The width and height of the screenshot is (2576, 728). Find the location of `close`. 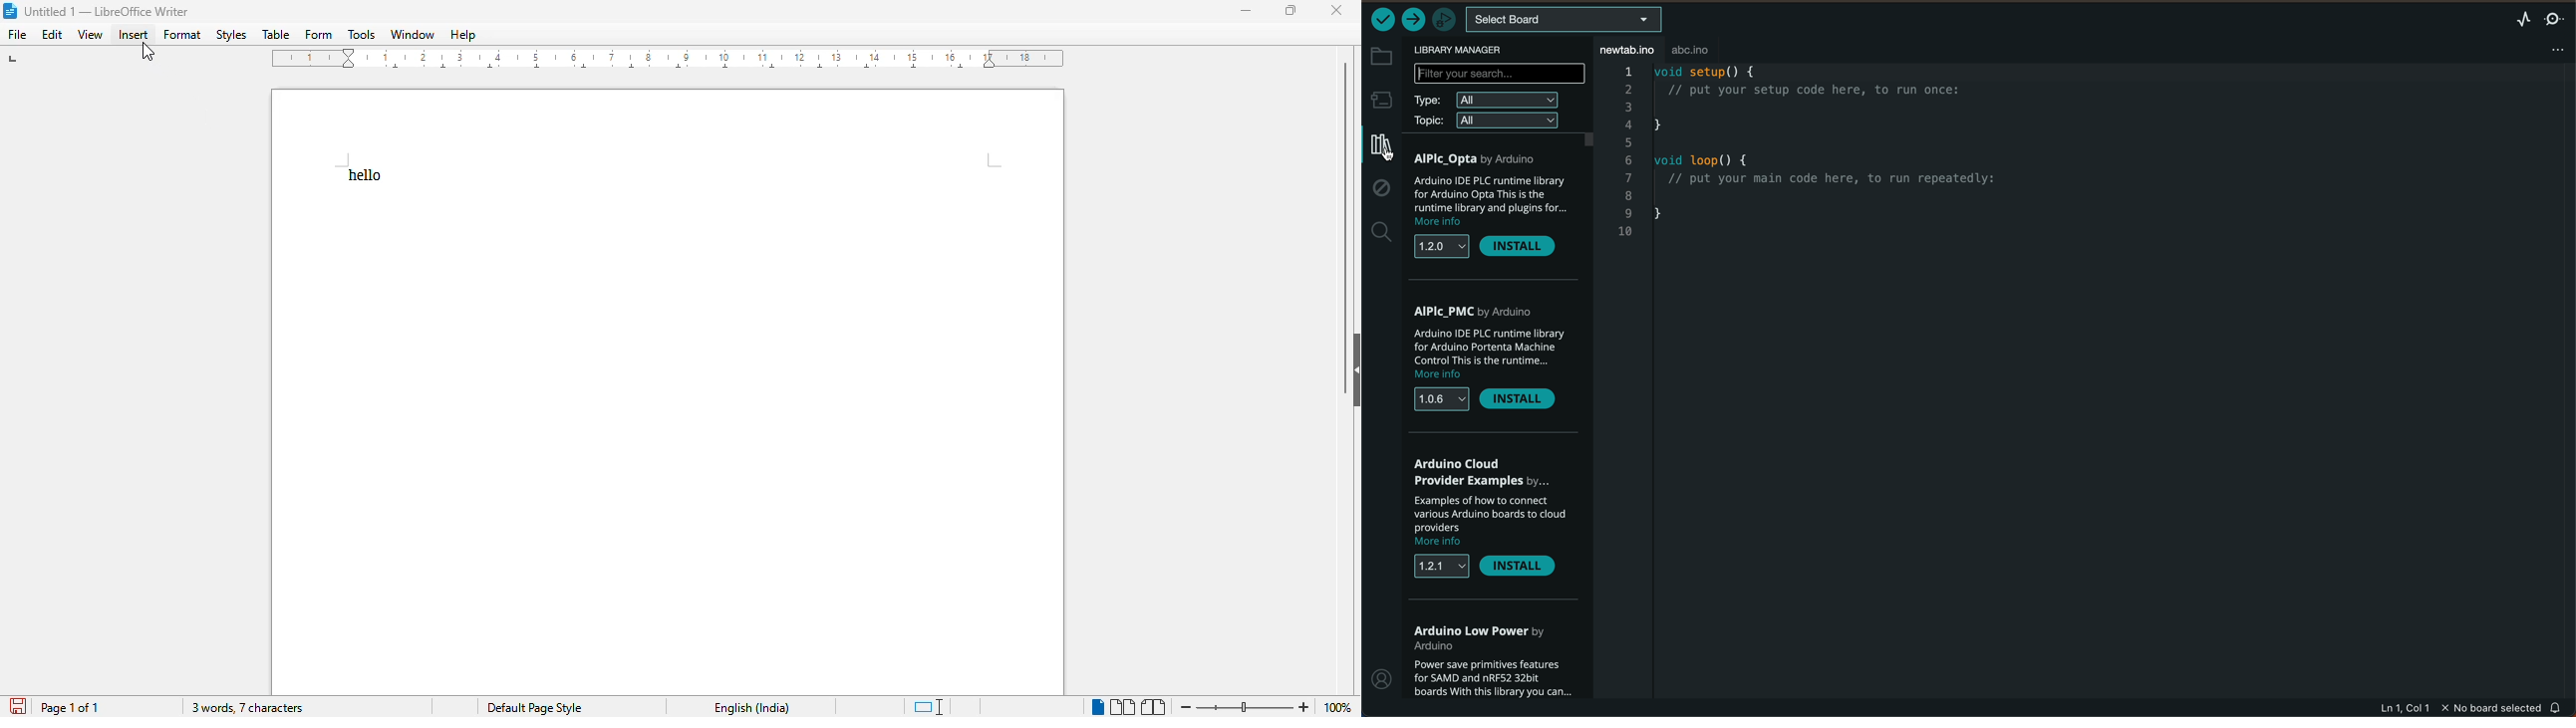

close is located at coordinates (1335, 11).